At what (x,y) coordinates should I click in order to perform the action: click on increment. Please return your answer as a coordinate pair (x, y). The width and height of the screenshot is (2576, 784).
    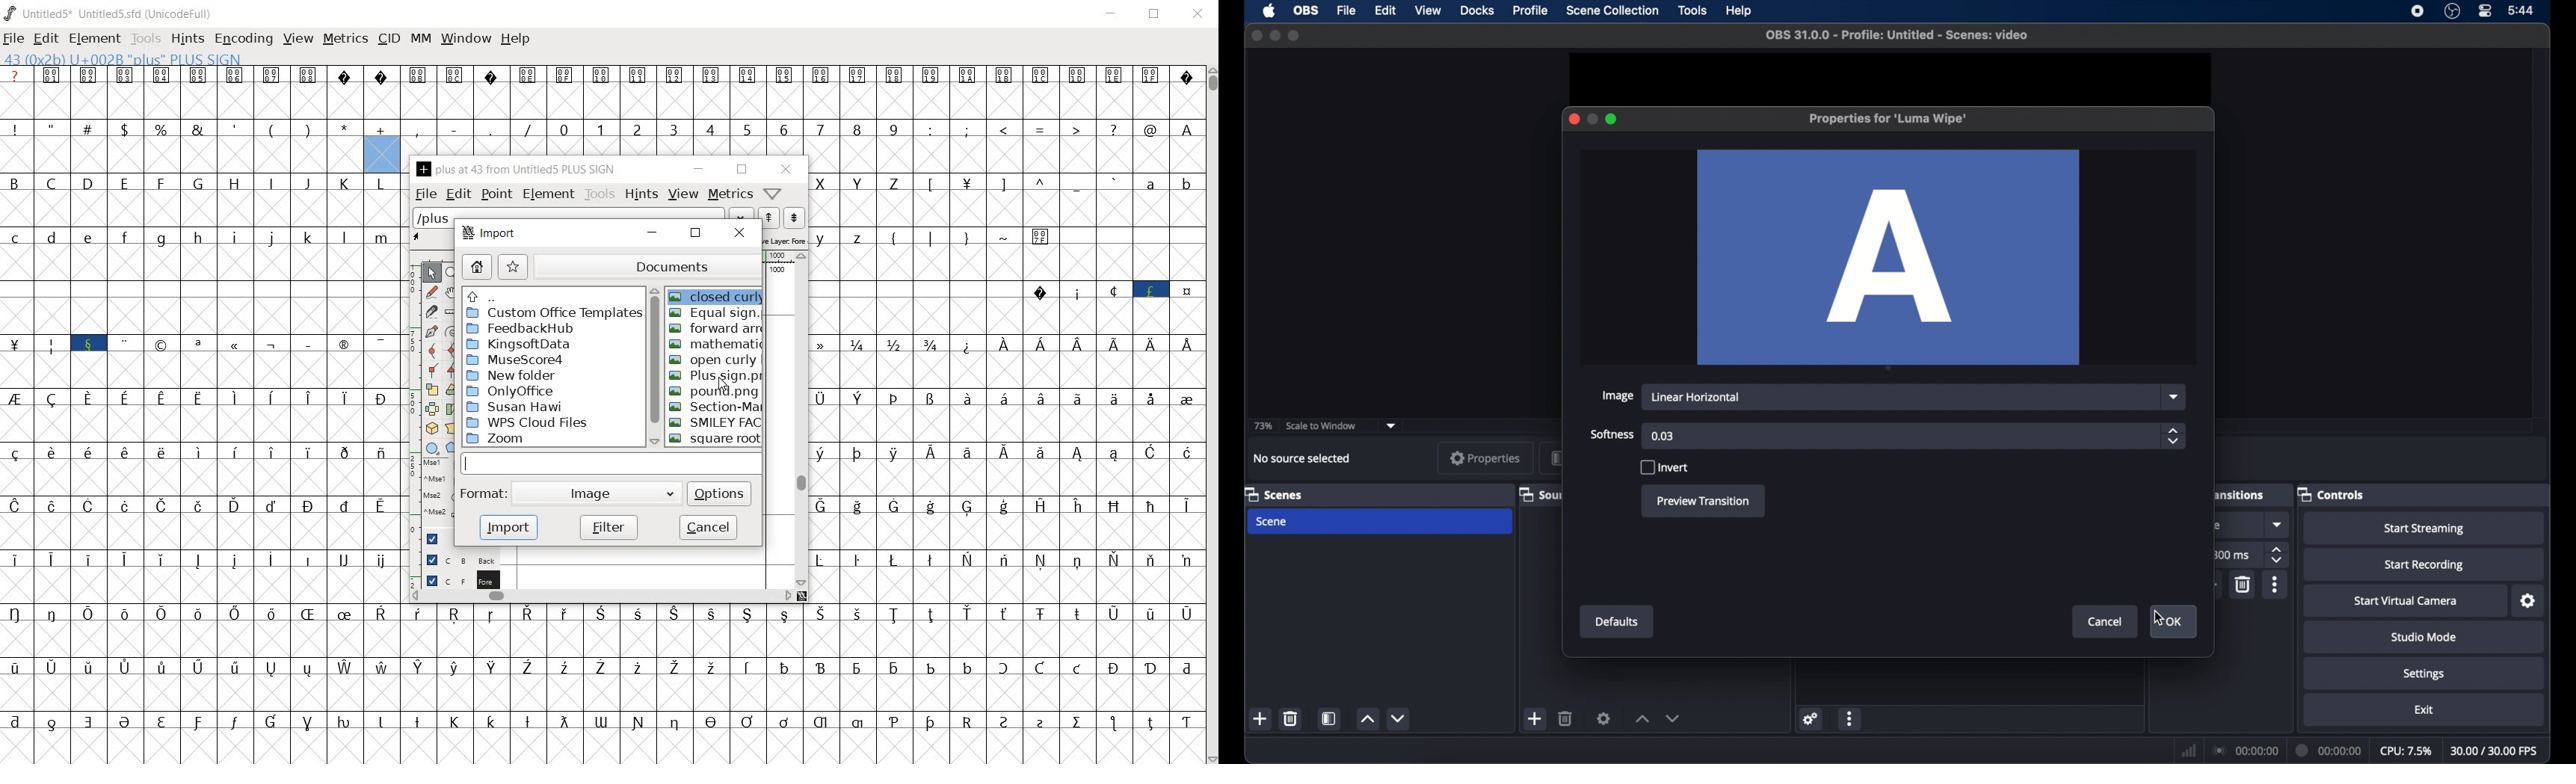
    Looking at the image, I should click on (1643, 719).